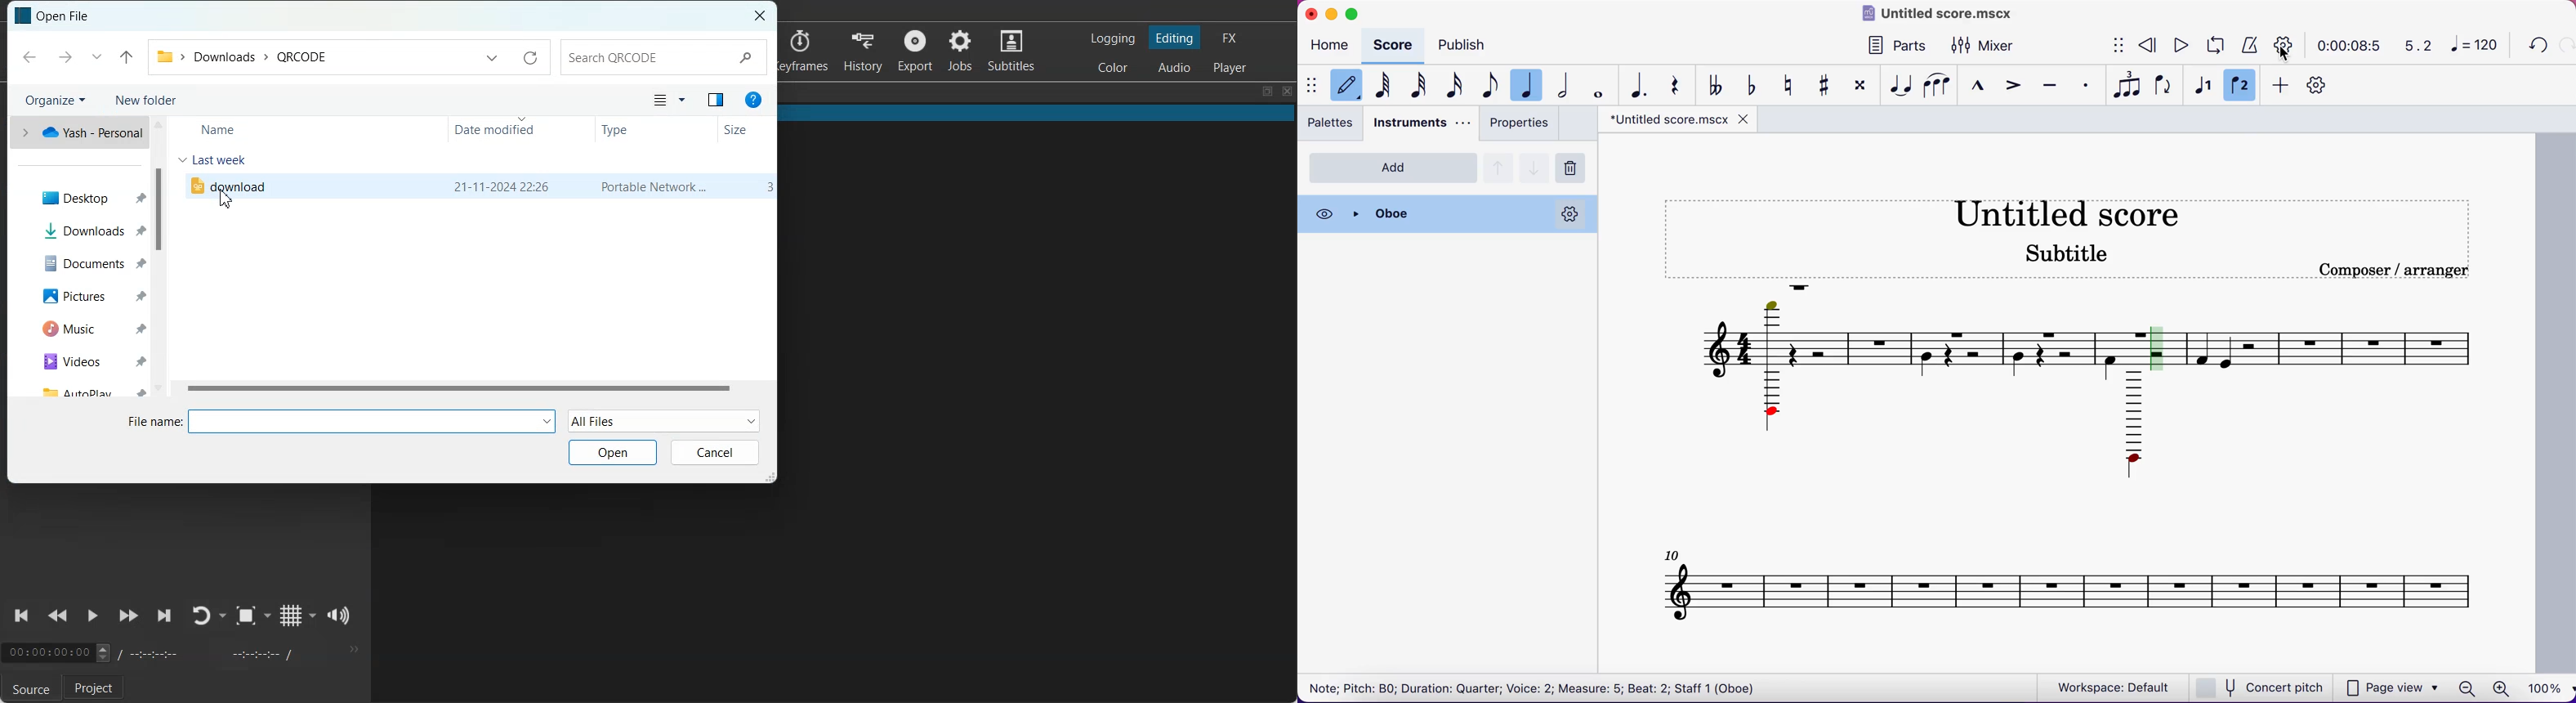  I want to click on Vertical Scroll bar, so click(160, 210).